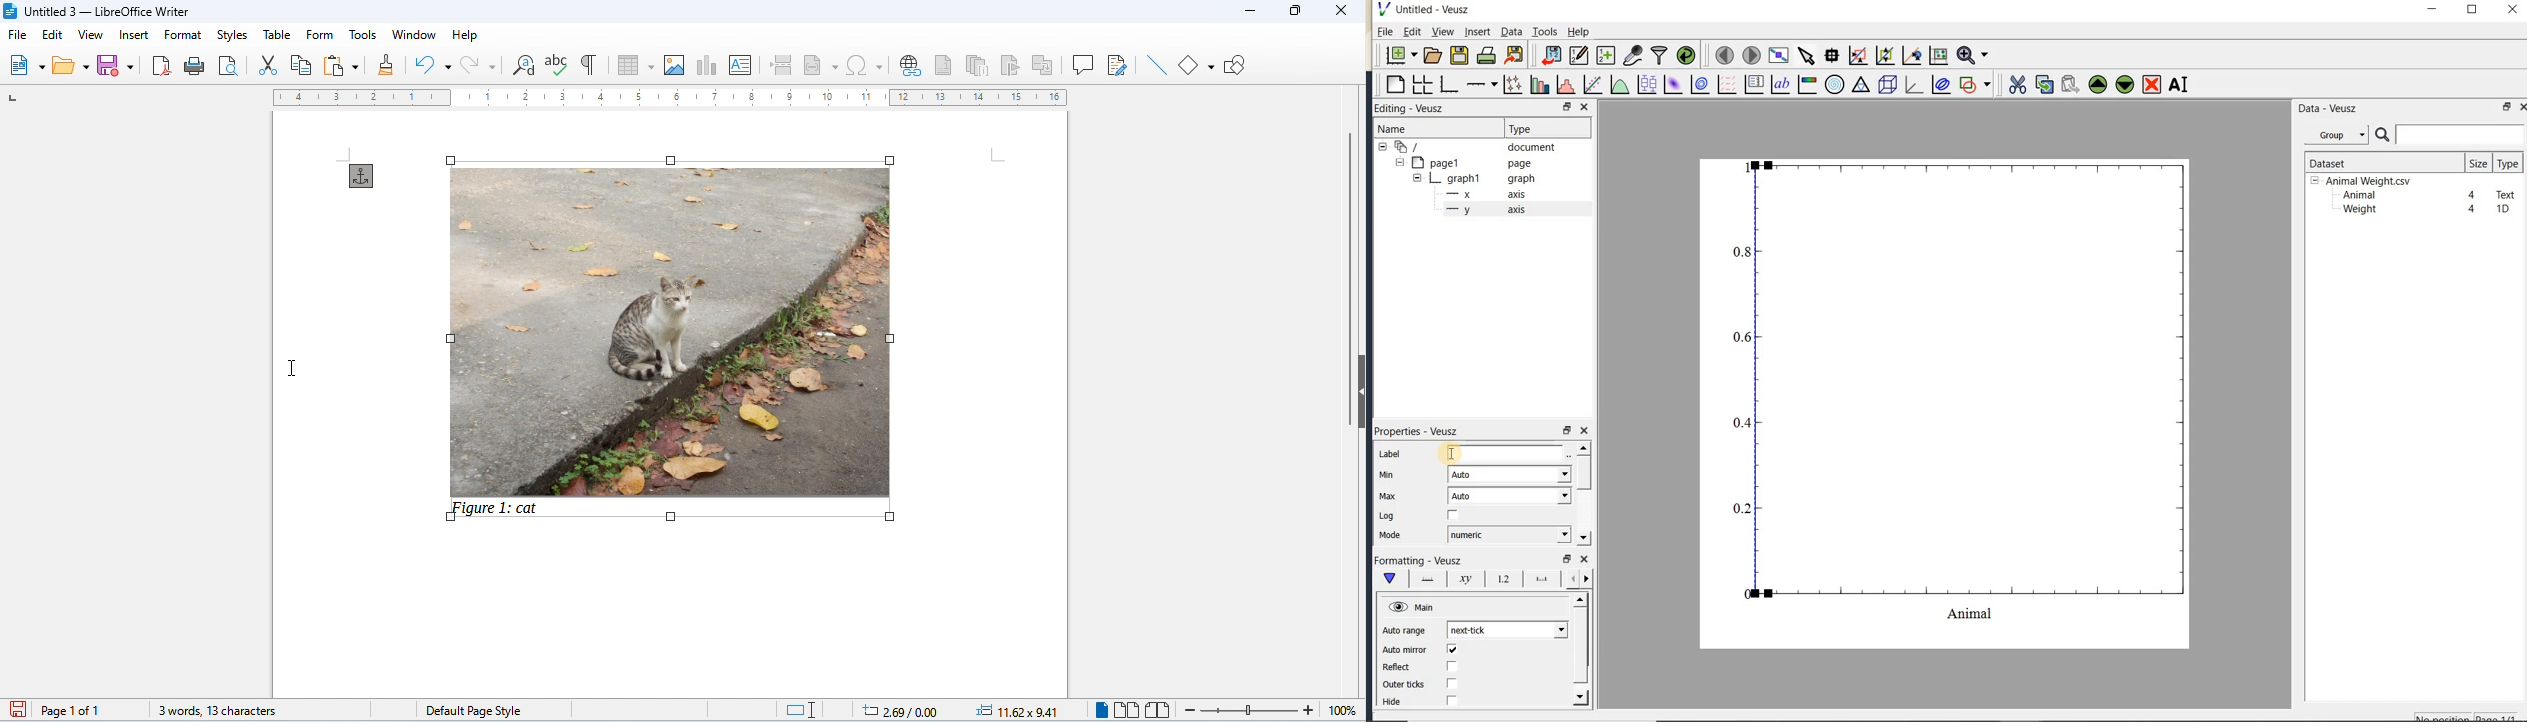  What do you see at coordinates (1780, 86) in the screenshot?
I see `text label` at bounding box center [1780, 86].